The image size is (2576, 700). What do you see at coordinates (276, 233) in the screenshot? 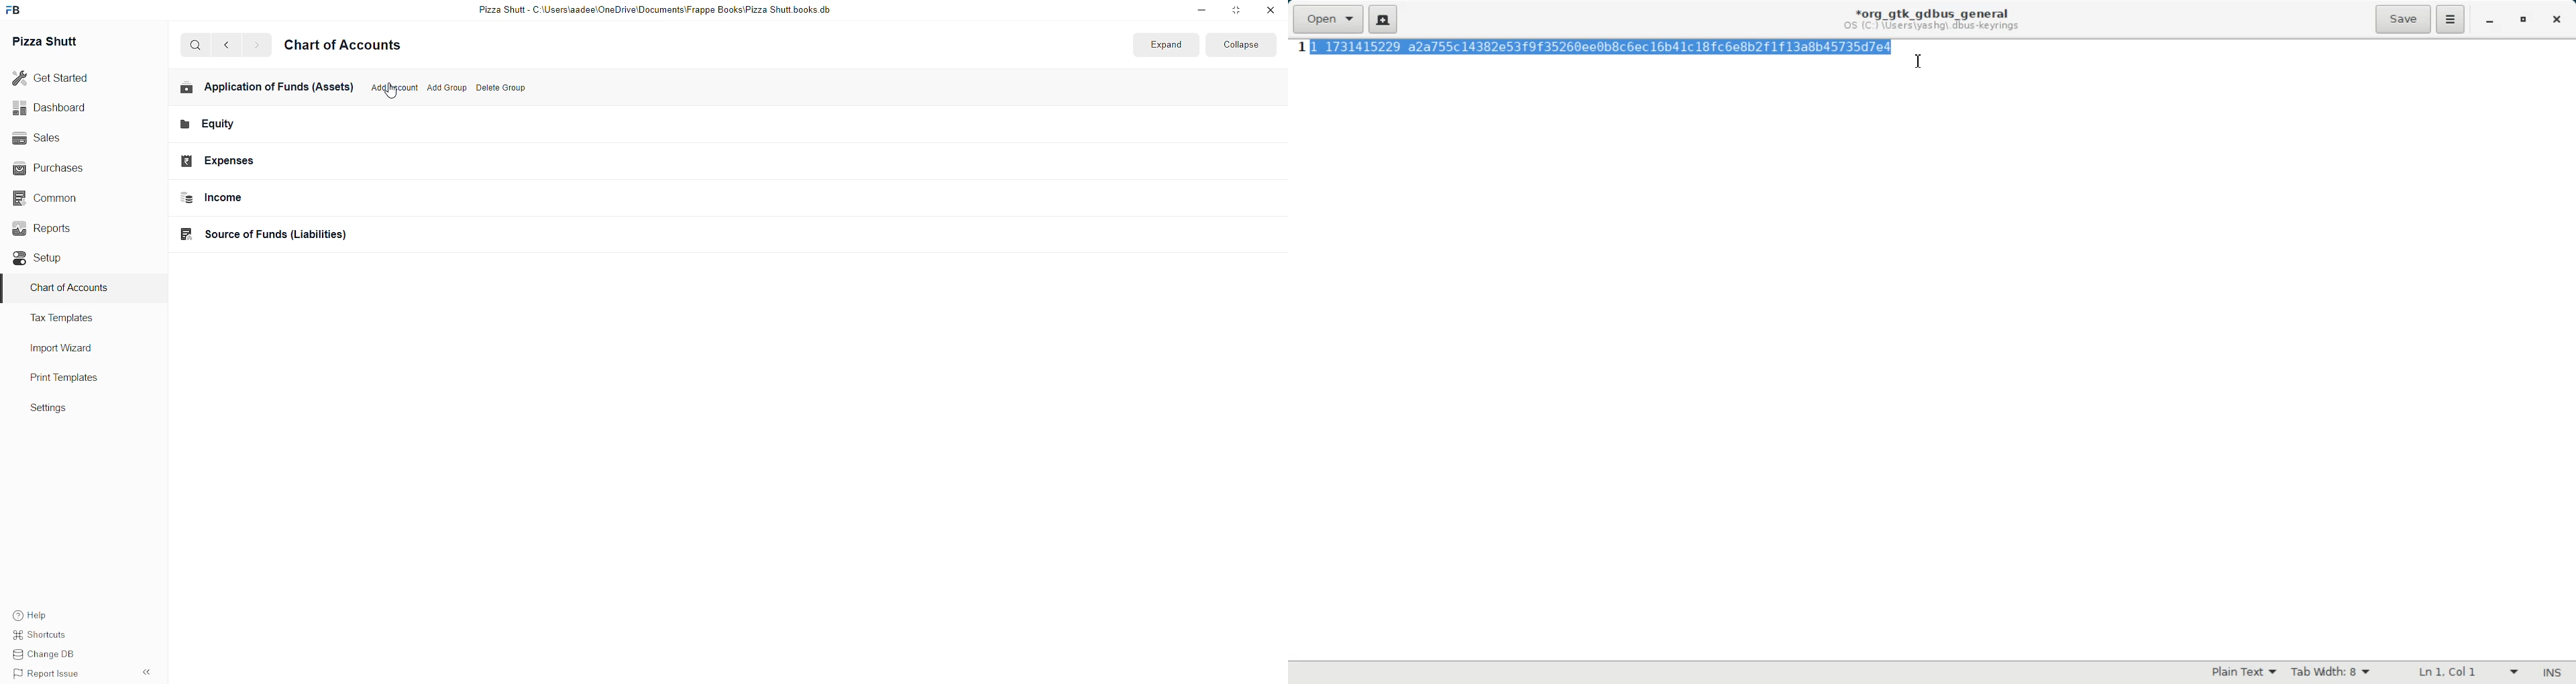
I see `Source of funds(Liabilities)` at bounding box center [276, 233].